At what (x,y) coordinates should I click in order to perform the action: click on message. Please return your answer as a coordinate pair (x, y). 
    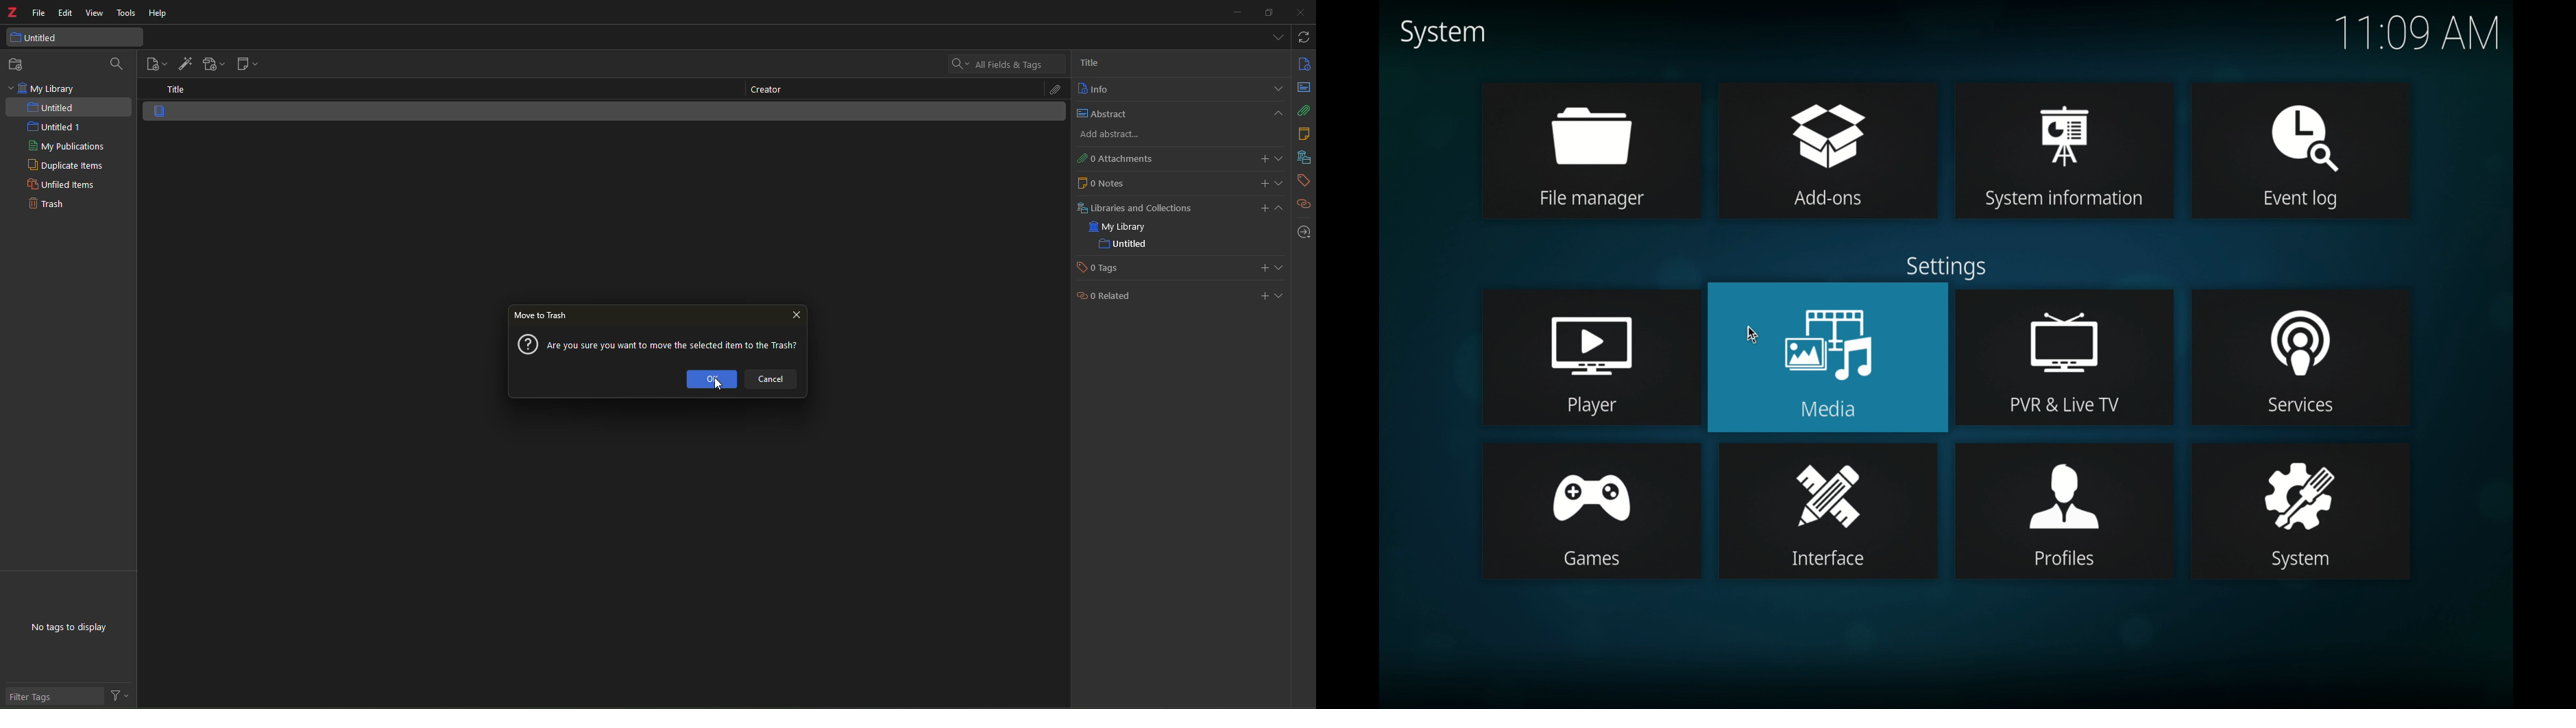
    Looking at the image, I should click on (678, 346).